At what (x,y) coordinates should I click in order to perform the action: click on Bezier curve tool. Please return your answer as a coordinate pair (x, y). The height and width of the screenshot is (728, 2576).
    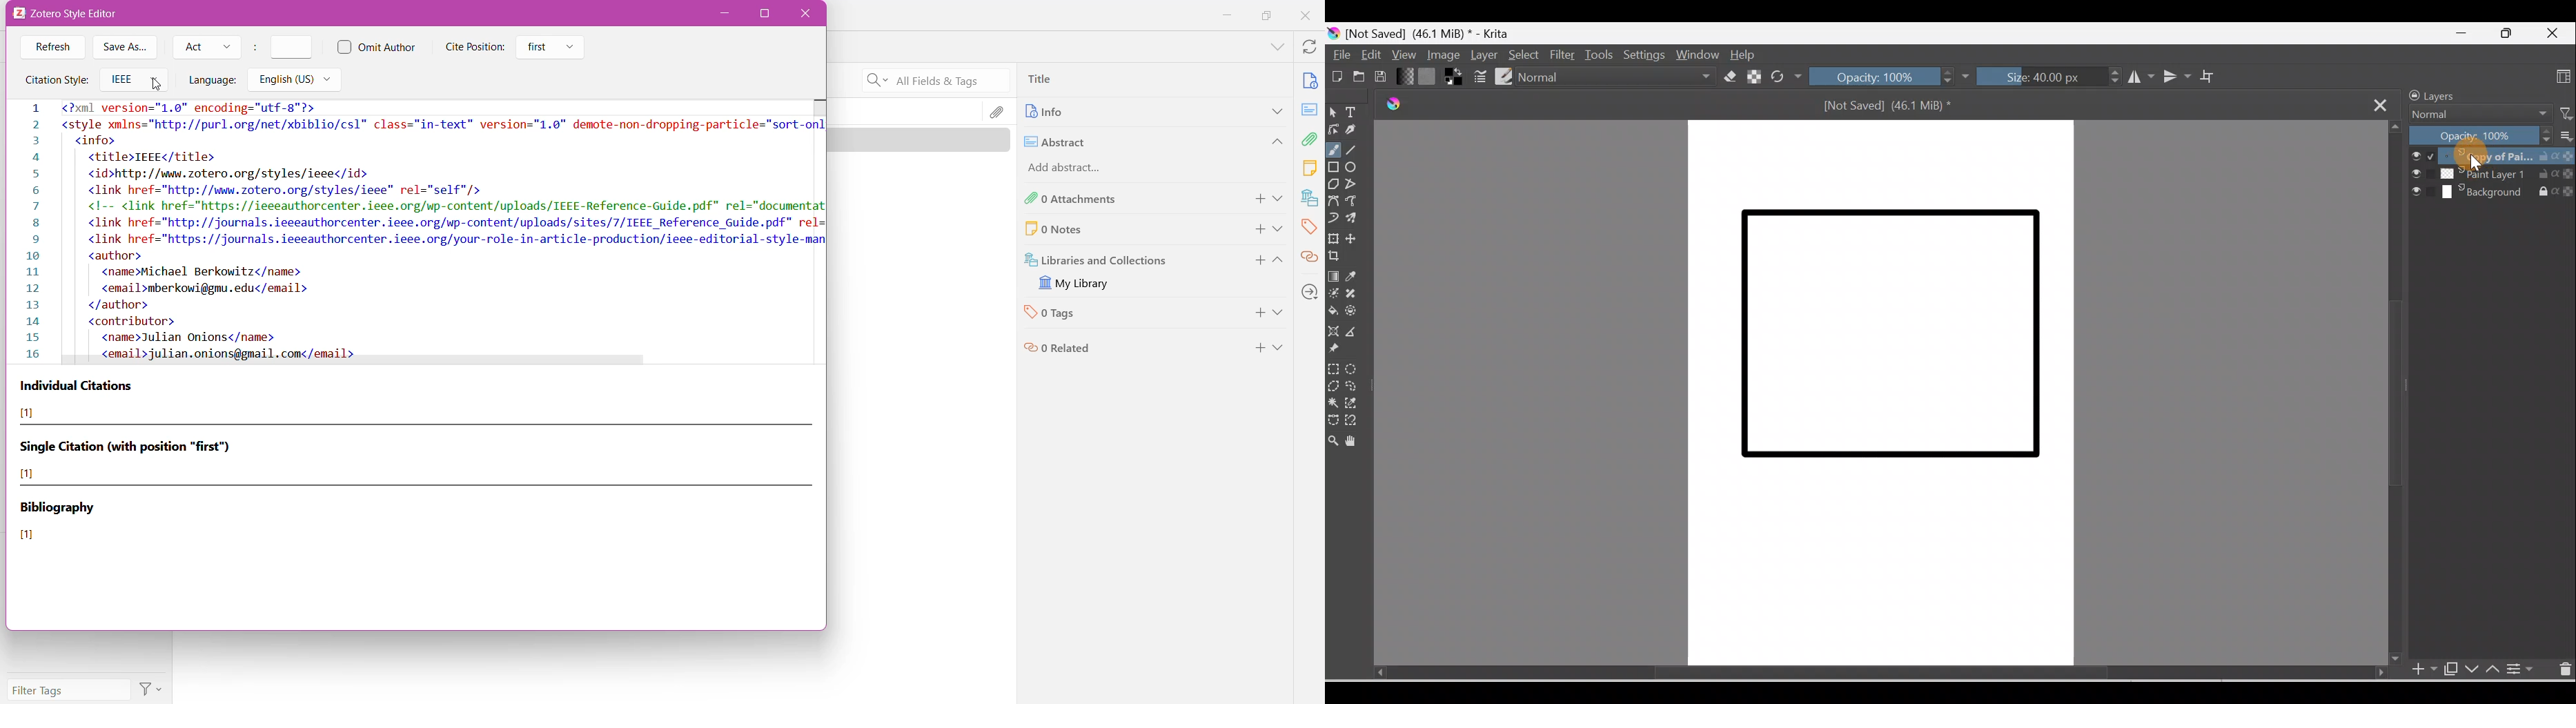
    Looking at the image, I should click on (1335, 201).